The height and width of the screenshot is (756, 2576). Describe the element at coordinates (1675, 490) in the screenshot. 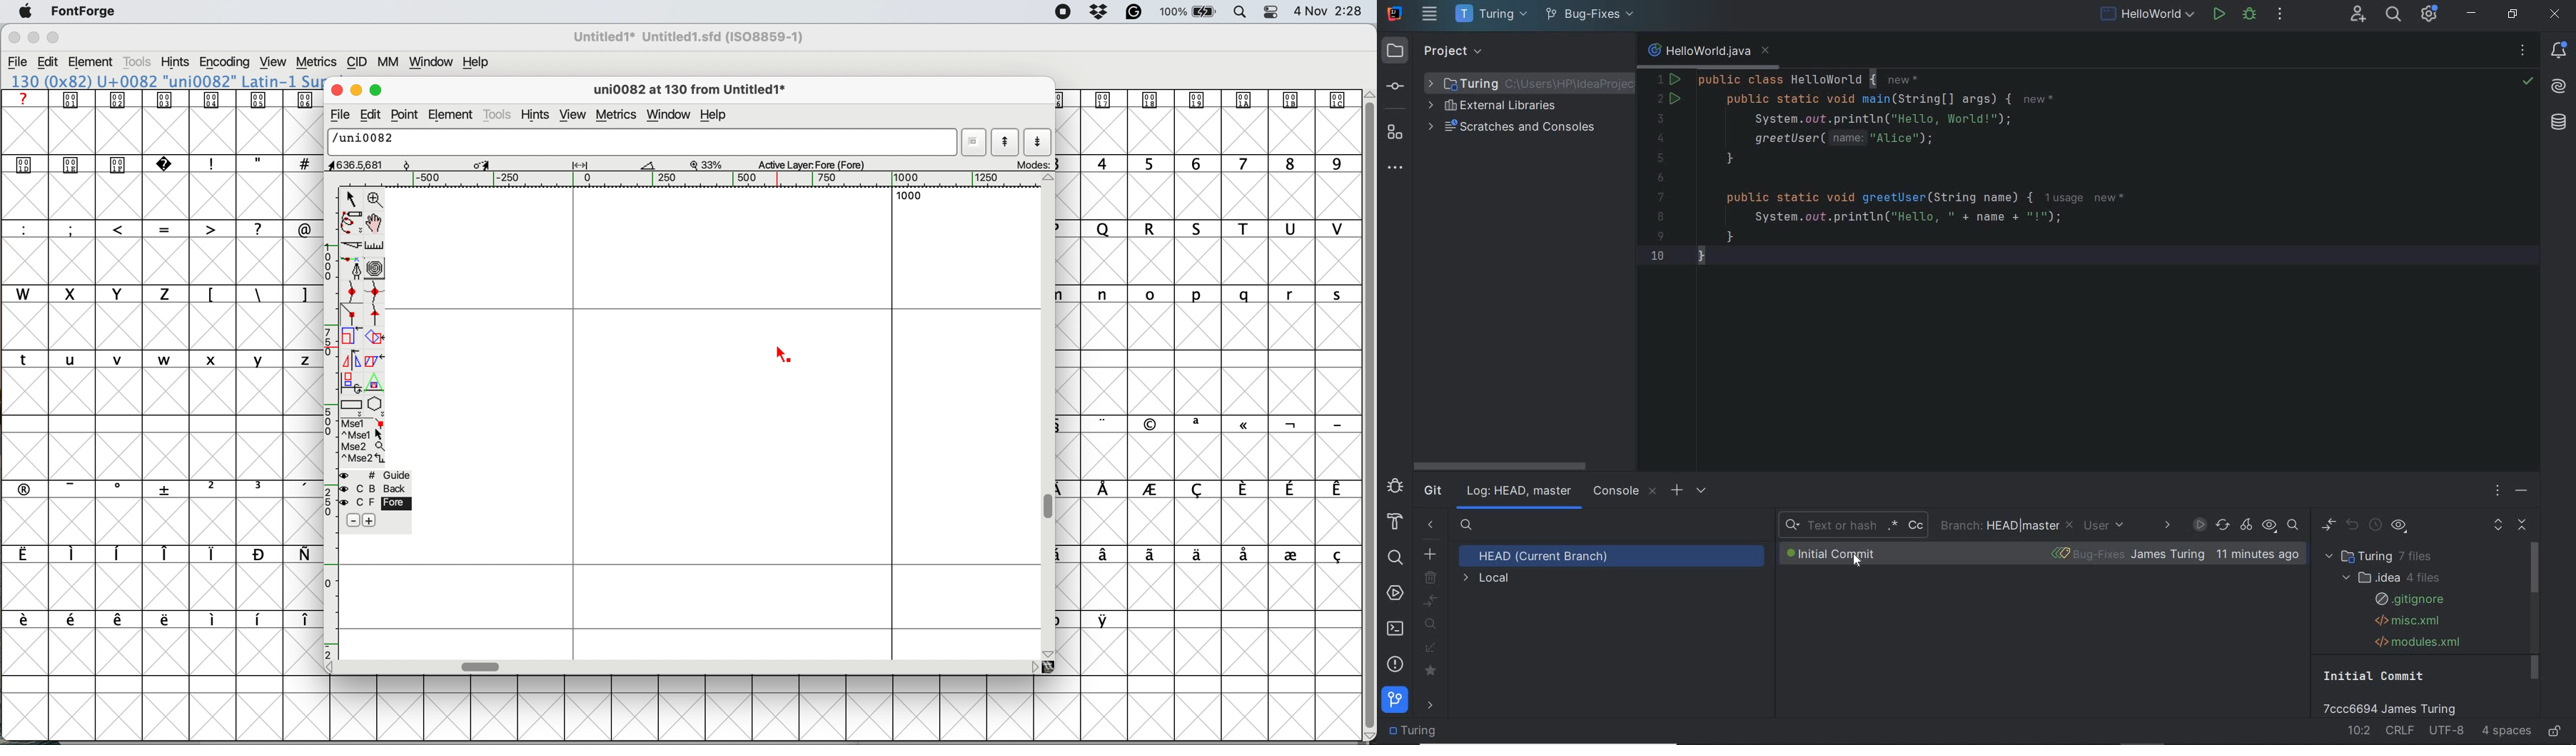

I see `OPEN NEW GIT LOG TAB` at that location.